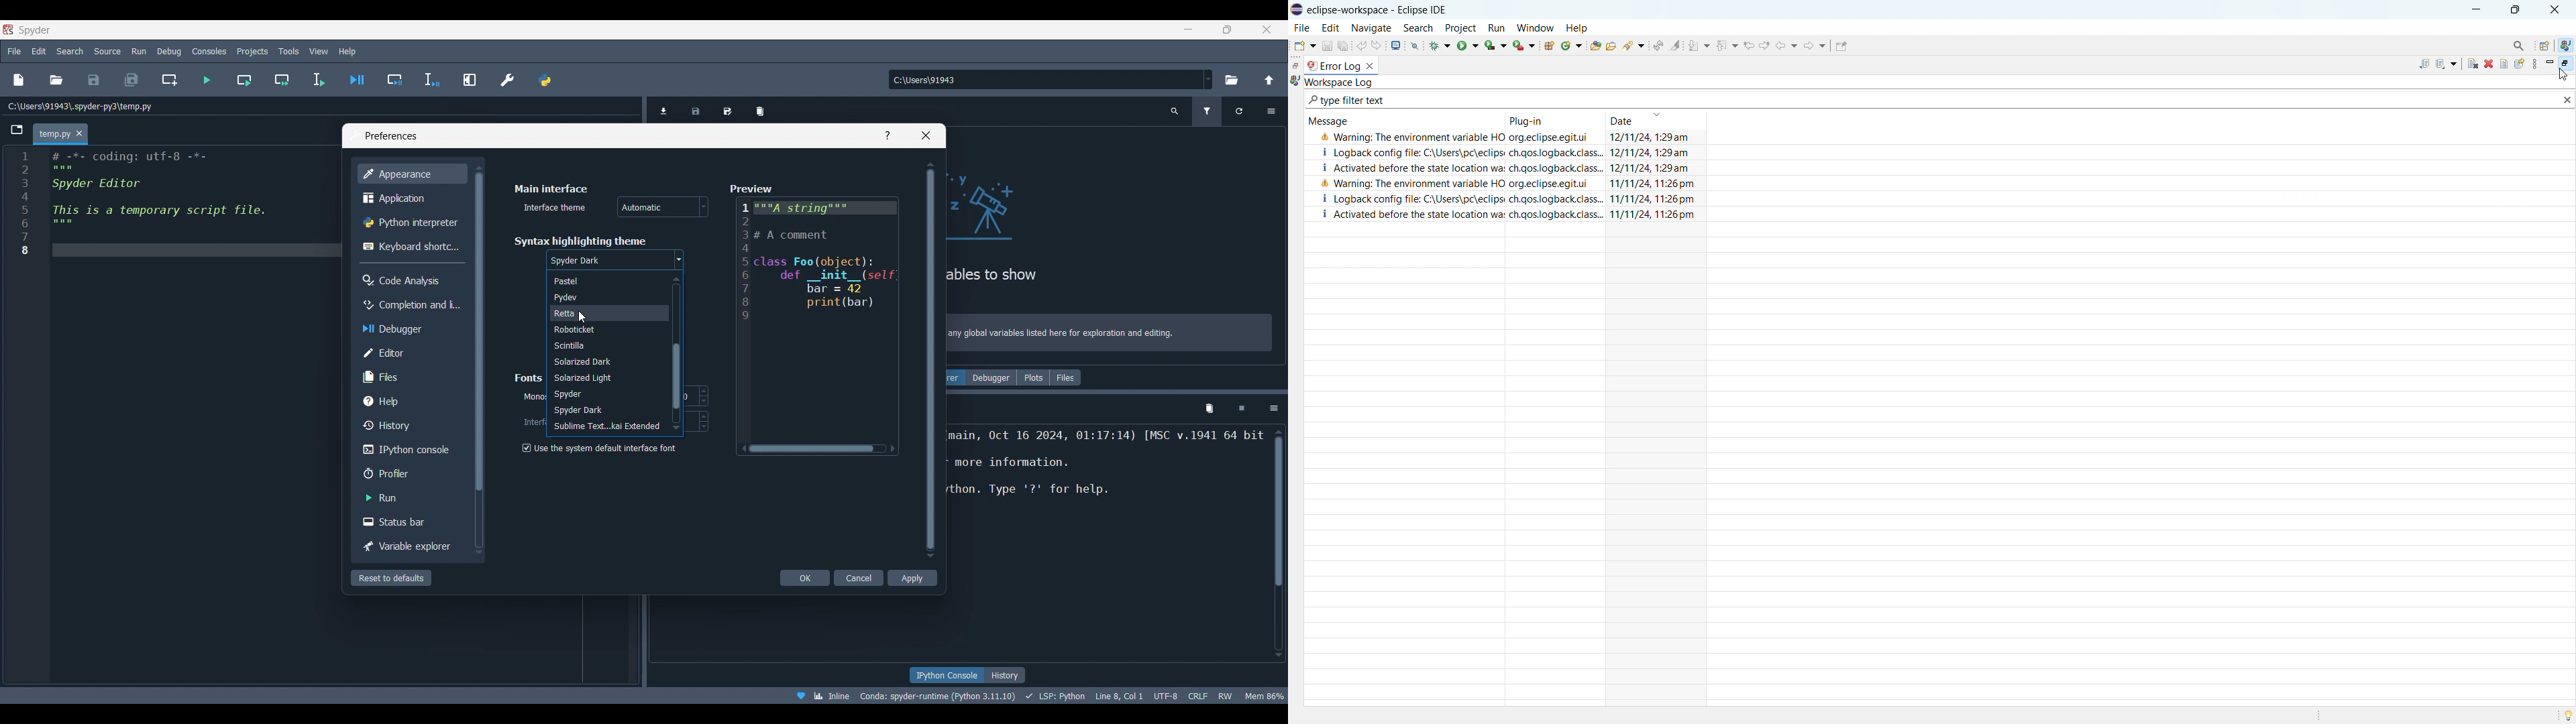  Describe the element at coordinates (282, 80) in the screenshot. I see `Run current cell and go to the next one` at that location.